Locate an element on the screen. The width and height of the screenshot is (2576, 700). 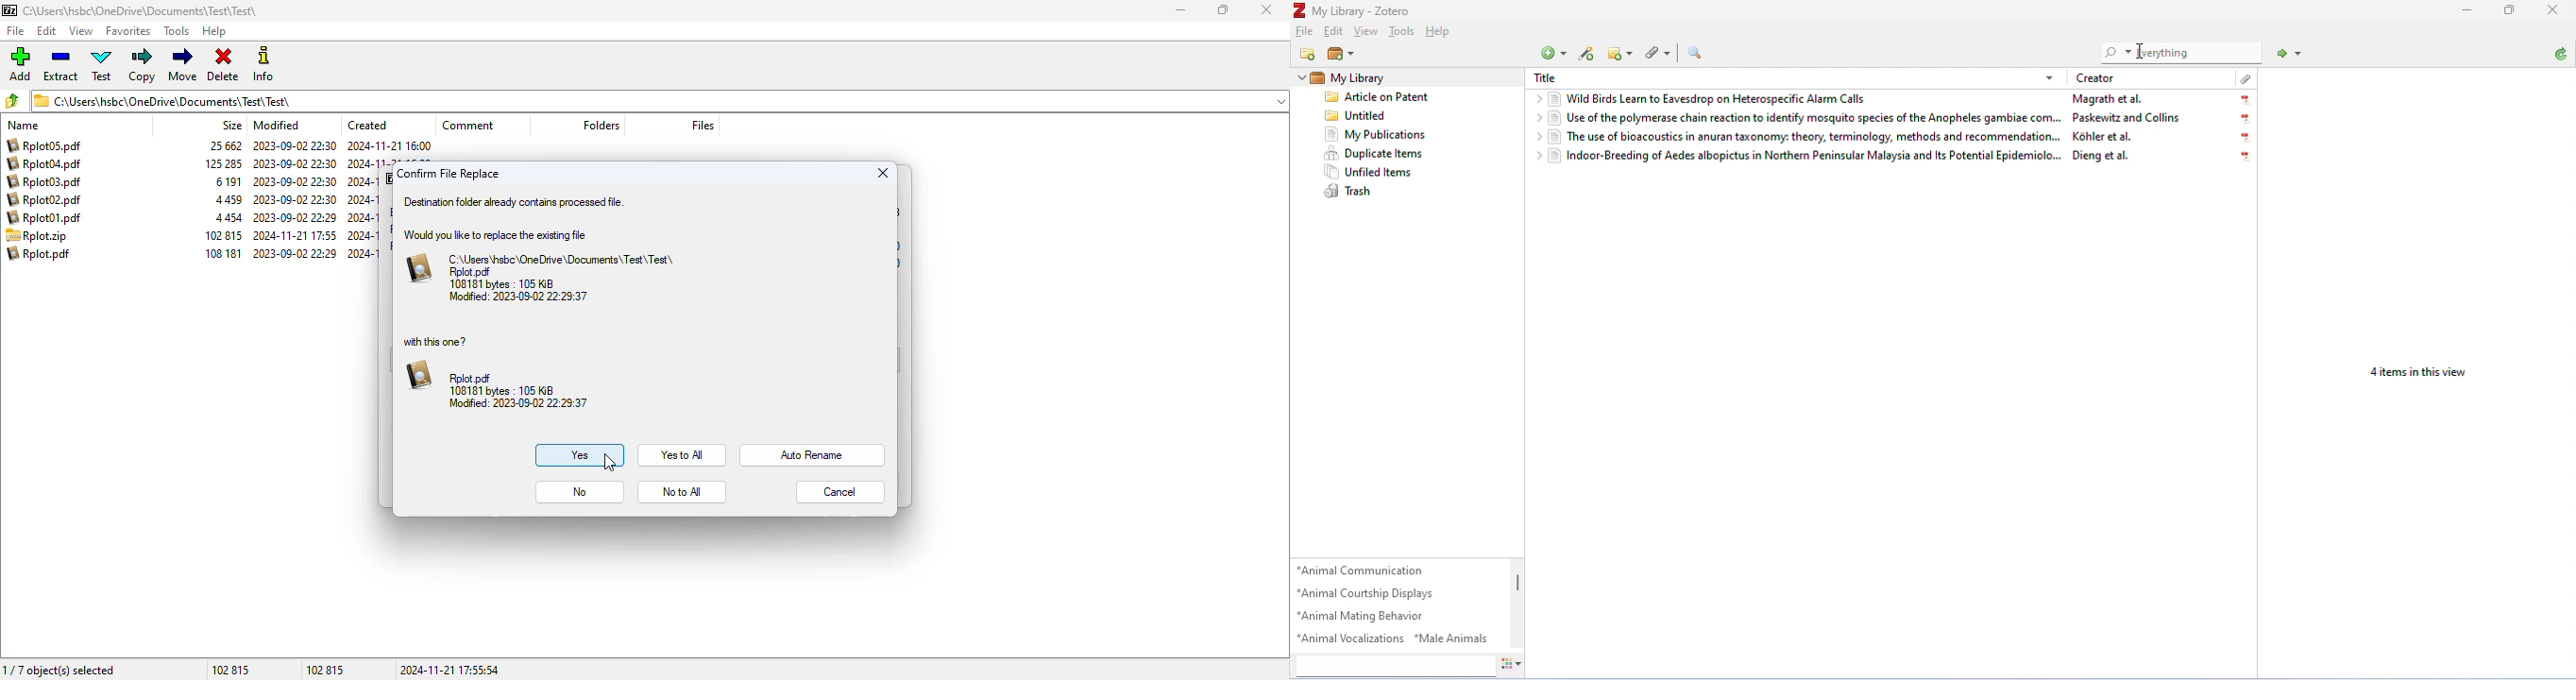
C:\Users\hsbc\OneDrive\Documents\Test\Test\ is located at coordinates (142, 11).